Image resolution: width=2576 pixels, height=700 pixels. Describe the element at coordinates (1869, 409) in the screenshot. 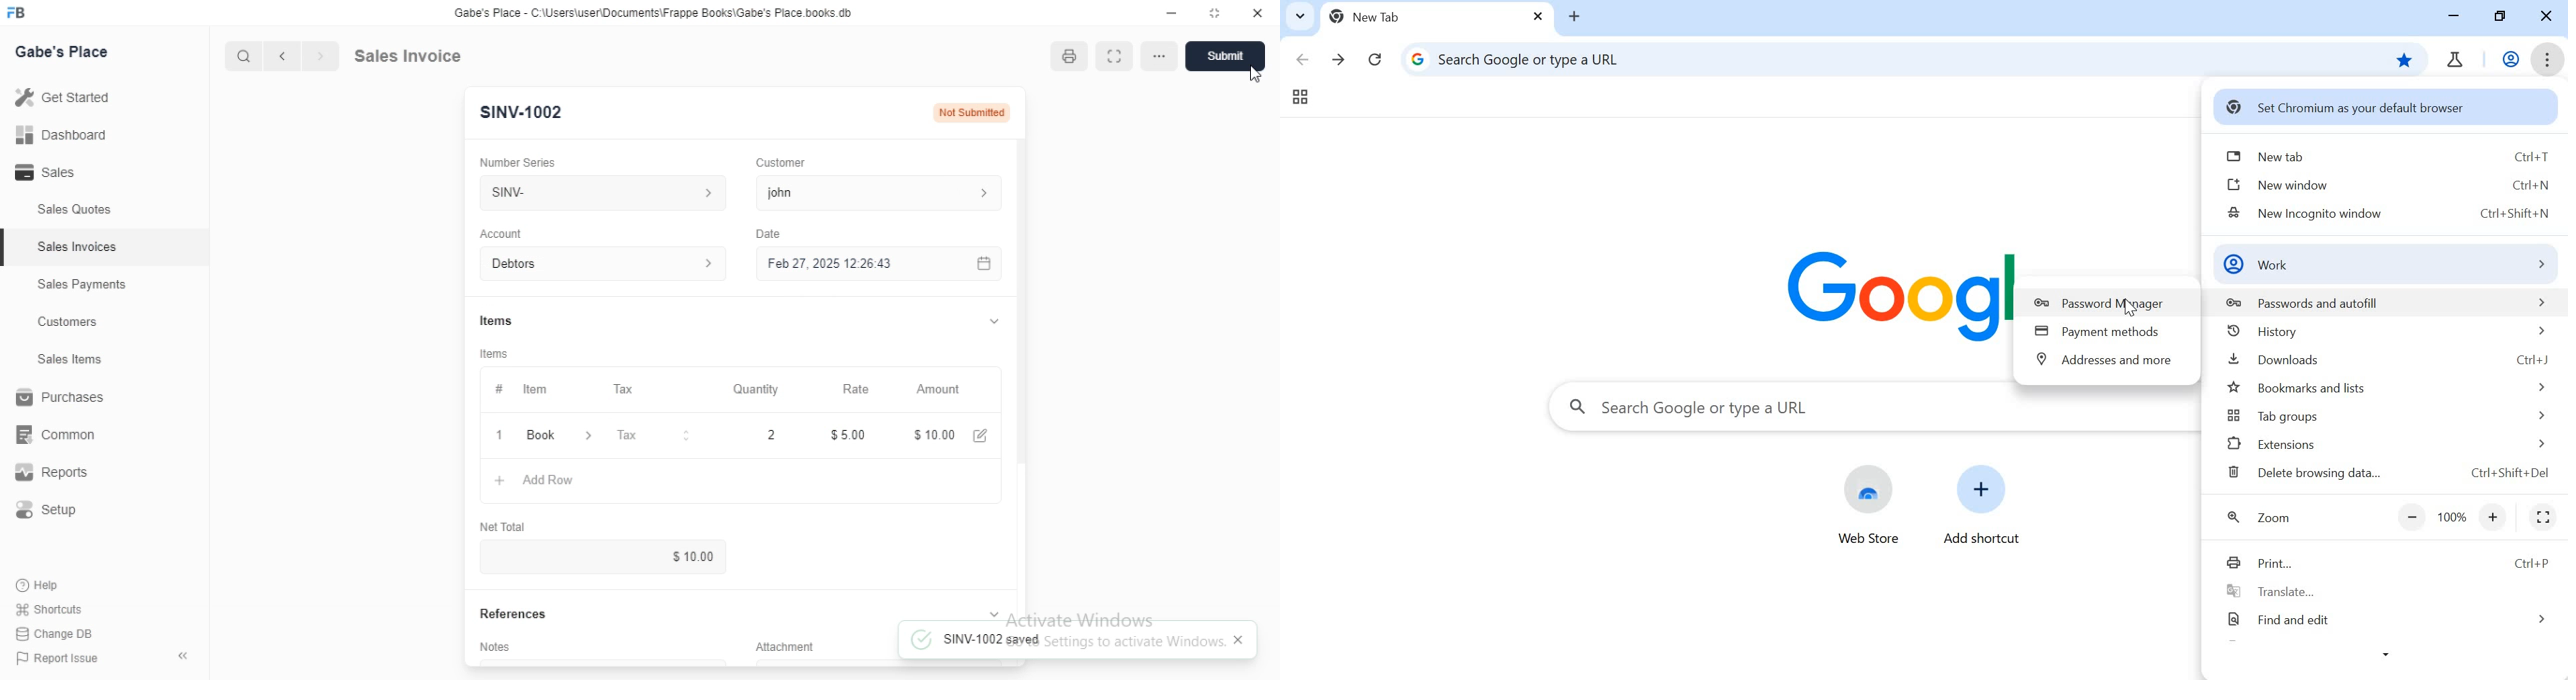

I see `search tab` at that location.